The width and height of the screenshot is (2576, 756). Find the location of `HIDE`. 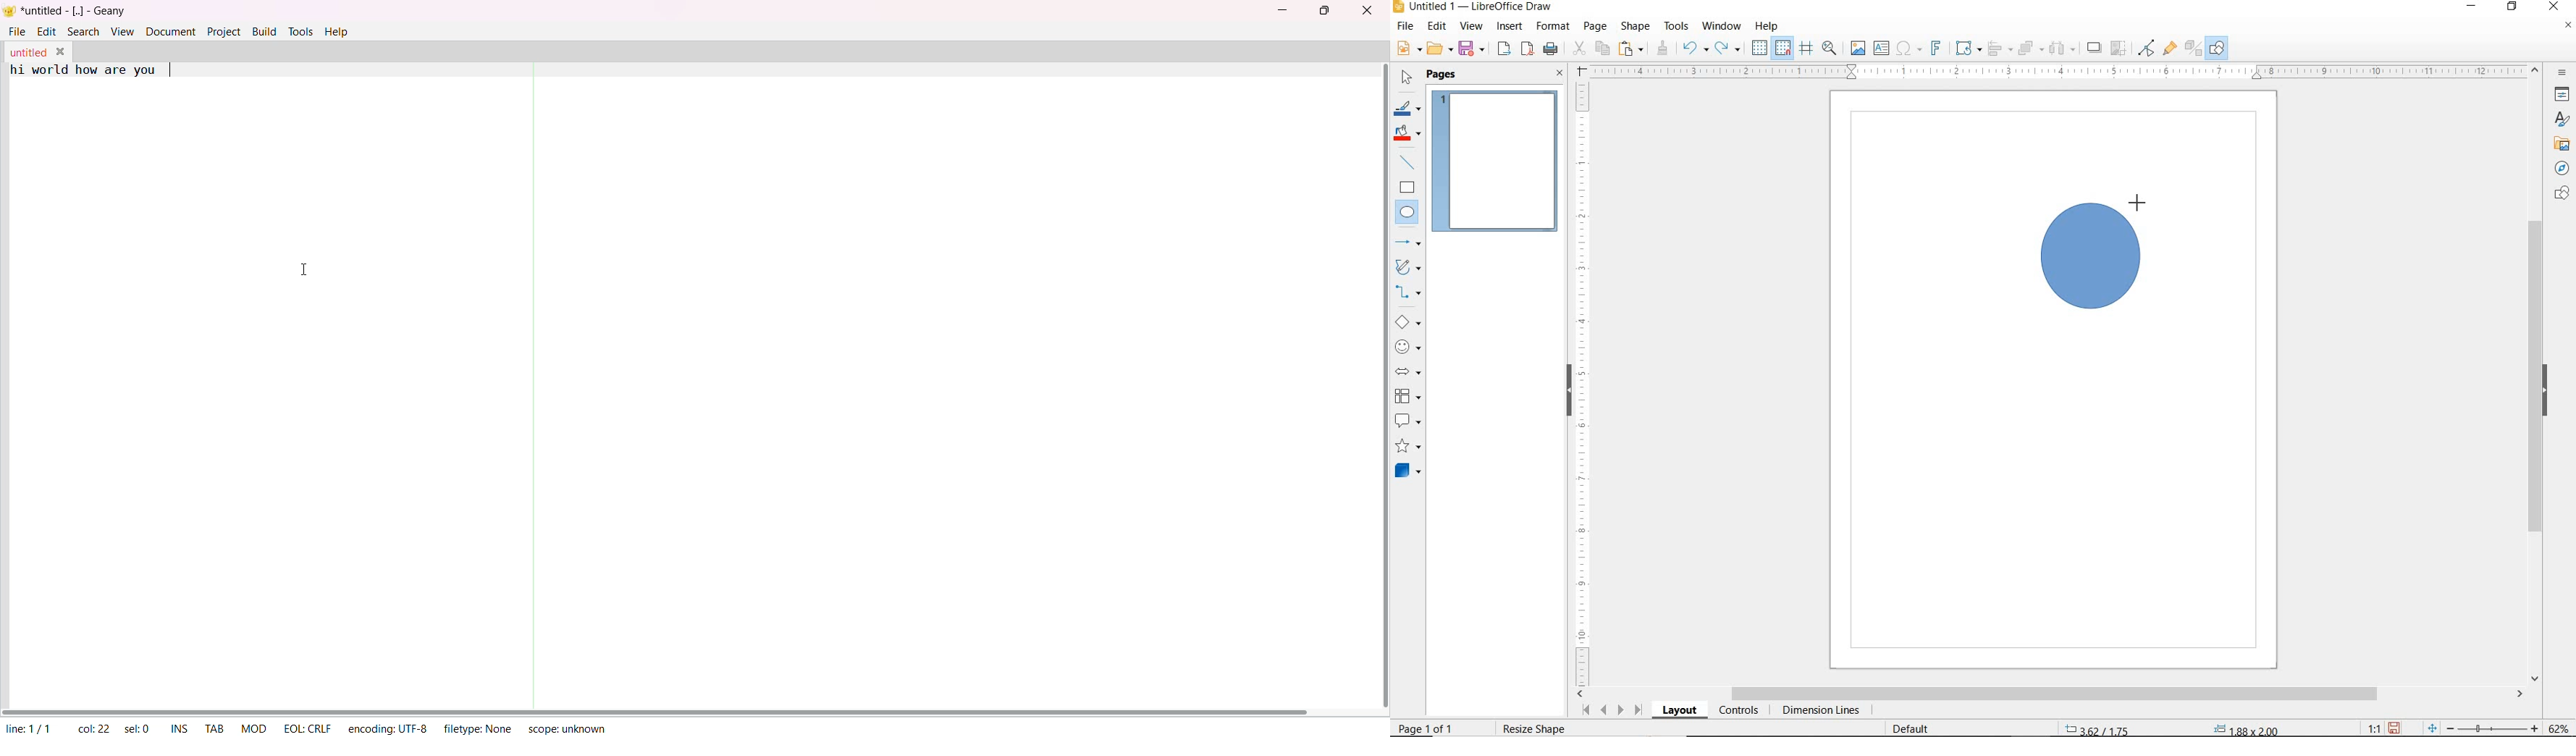

HIDE is located at coordinates (2549, 390).